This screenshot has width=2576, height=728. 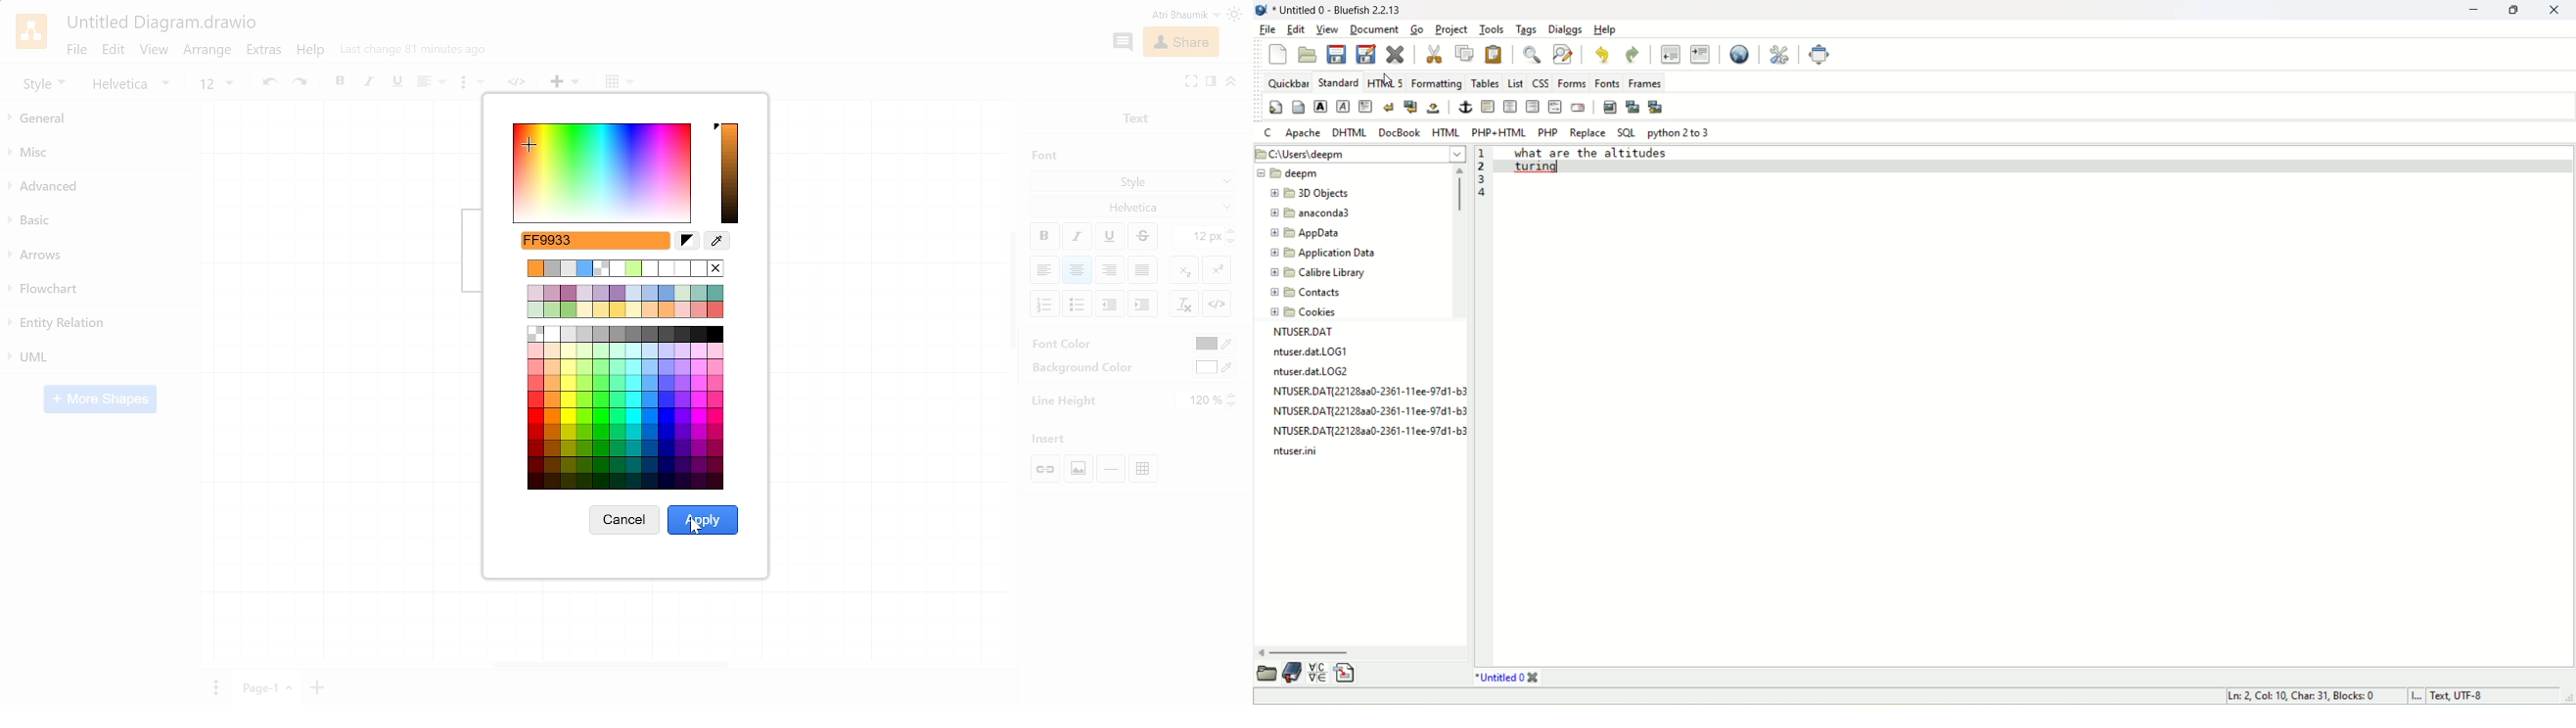 What do you see at coordinates (215, 84) in the screenshot?
I see `font size` at bounding box center [215, 84].